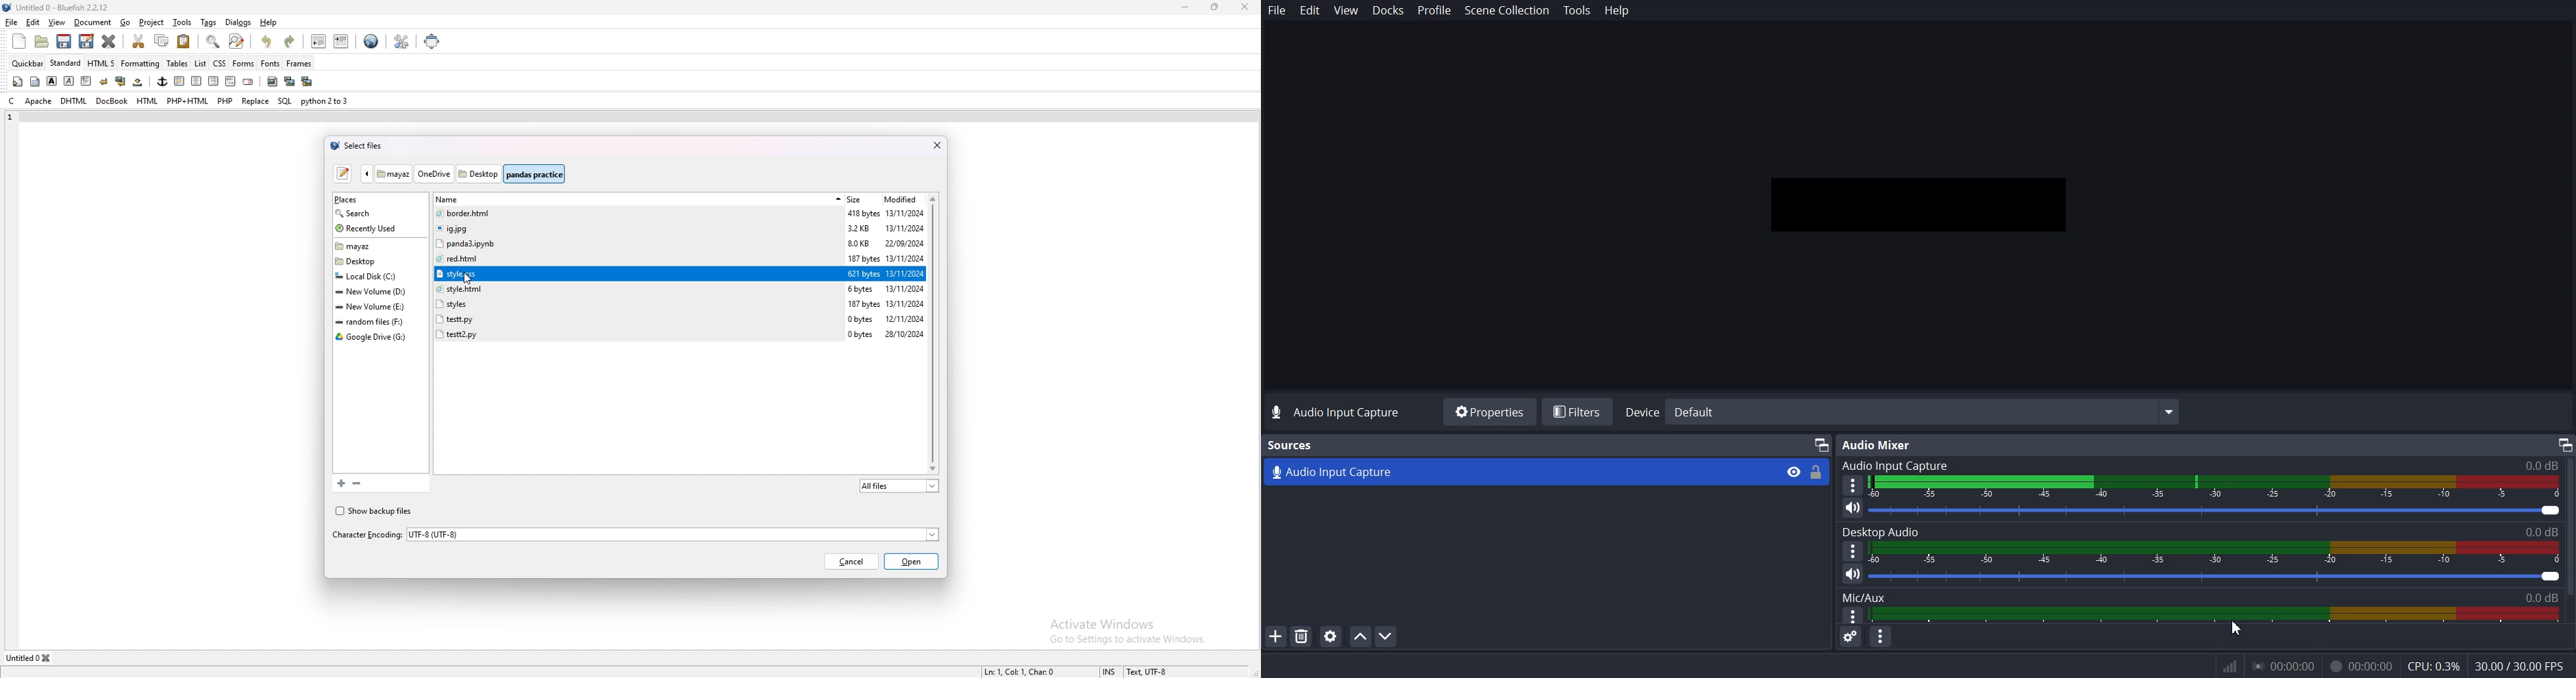 This screenshot has height=700, width=2576. Describe the element at coordinates (1301, 636) in the screenshot. I see `Remove Selected Source` at that location.